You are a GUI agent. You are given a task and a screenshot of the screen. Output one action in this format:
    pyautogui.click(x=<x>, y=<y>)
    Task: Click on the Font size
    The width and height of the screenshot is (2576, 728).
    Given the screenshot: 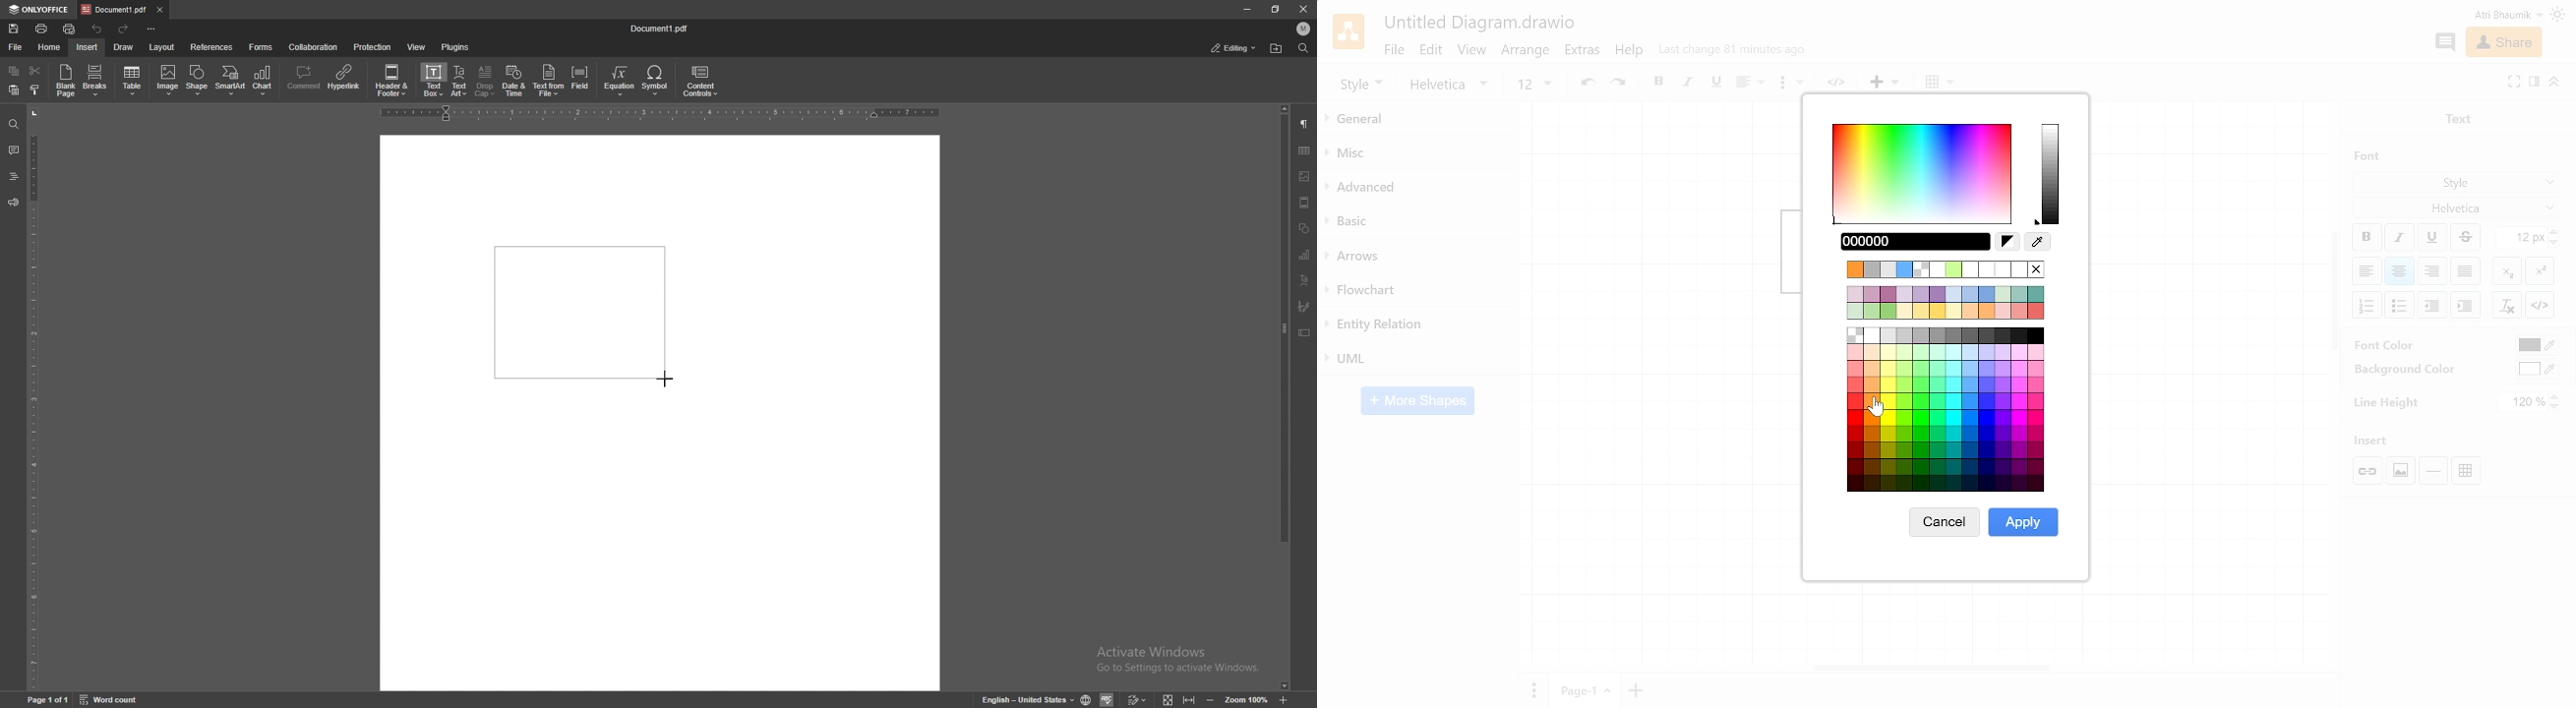 What is the action you would take?
    pyautogui.click(x=2522, y=238)
    